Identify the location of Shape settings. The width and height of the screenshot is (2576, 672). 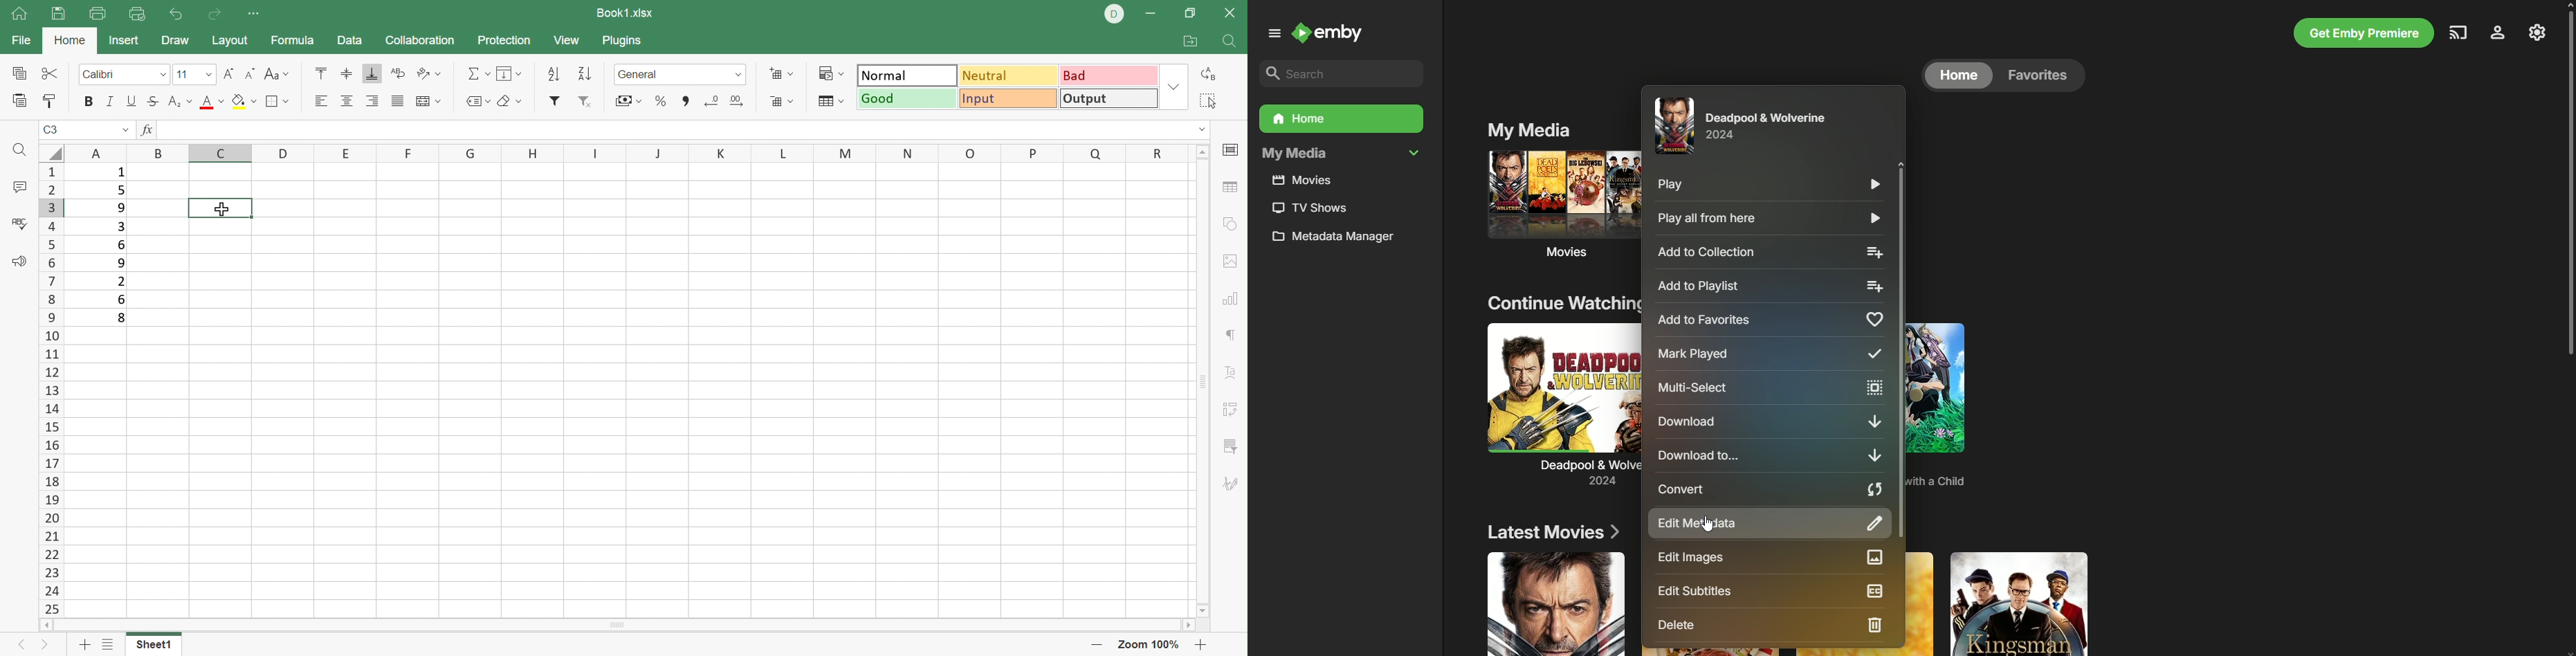
(1233, 223).